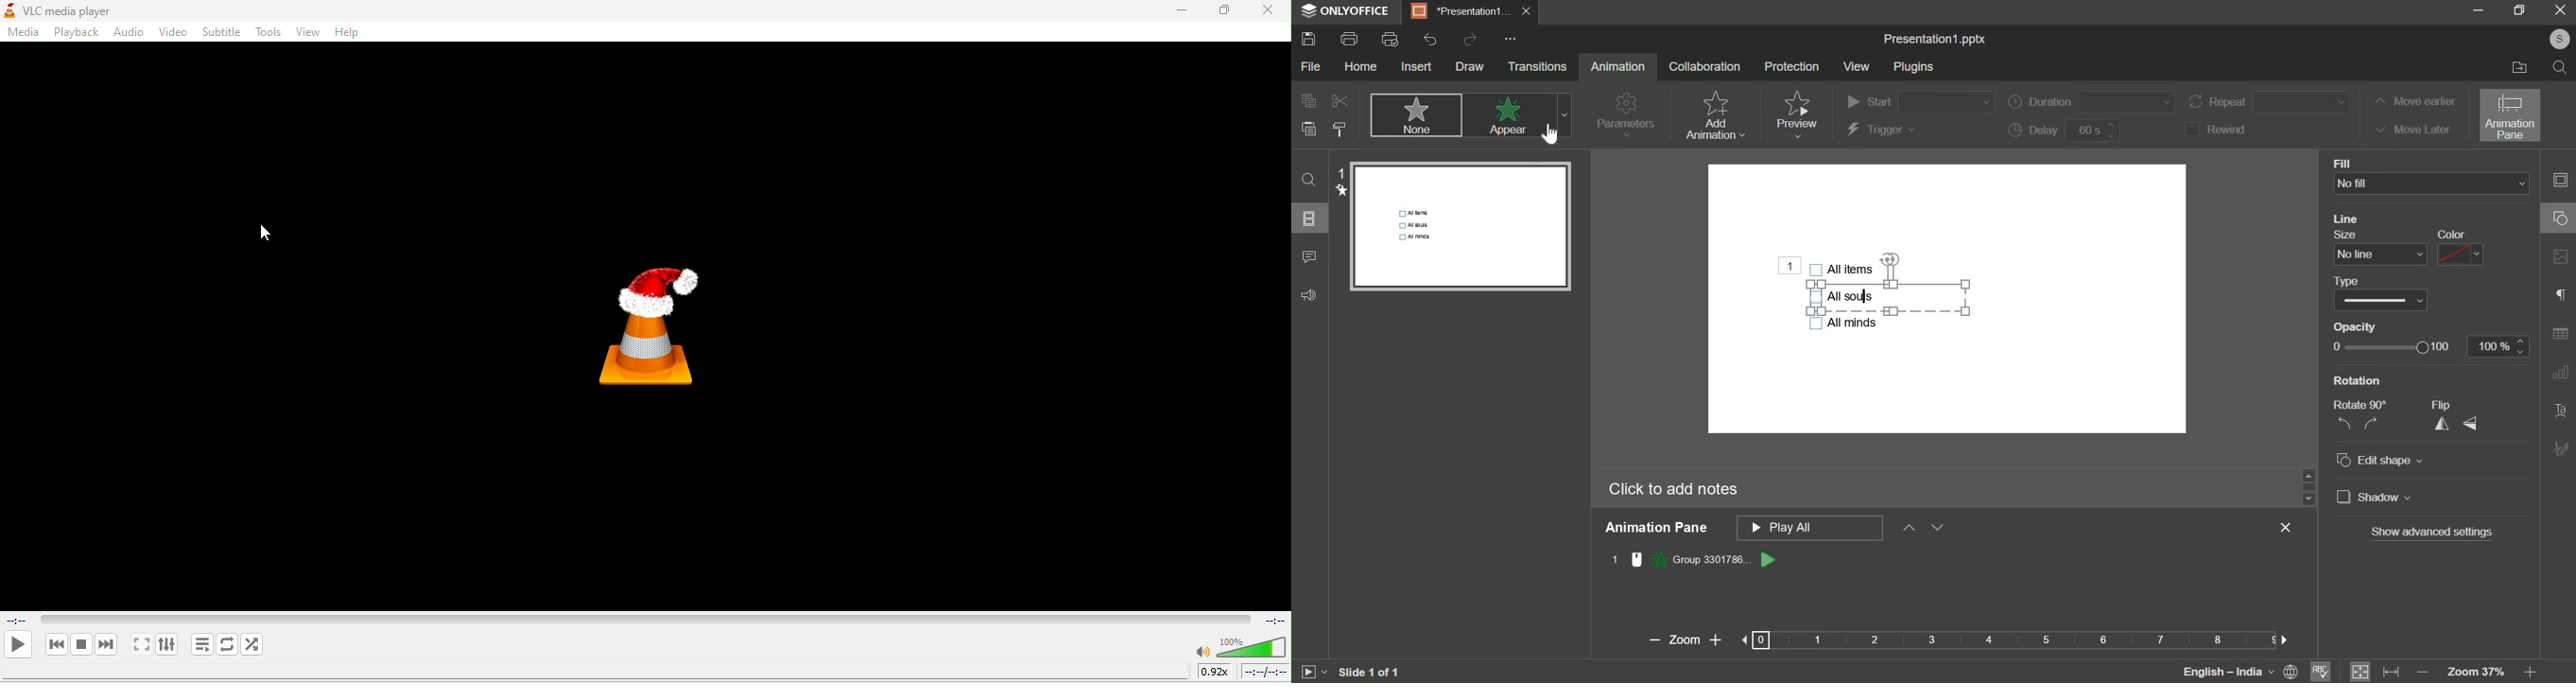 Image resolution: width=2576 pixels, height=700 pixels. I want to click on duration, so click(2090, 102).